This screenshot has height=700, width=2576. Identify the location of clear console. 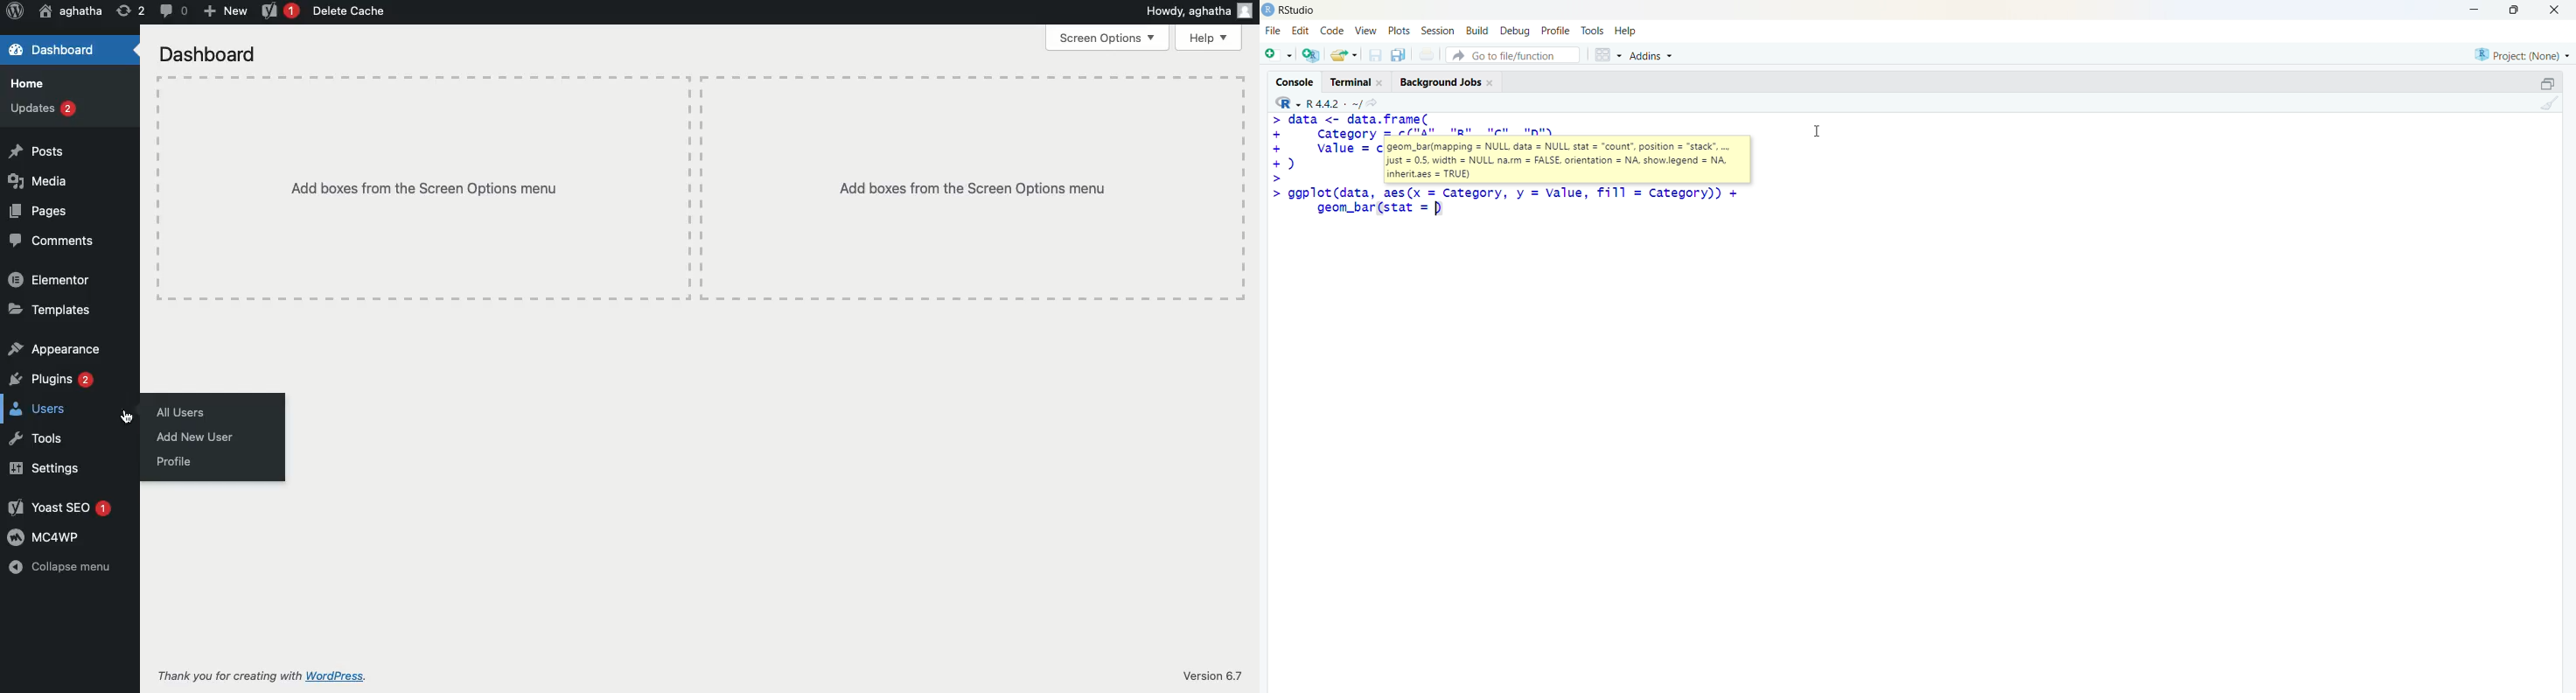
(2548, 103).